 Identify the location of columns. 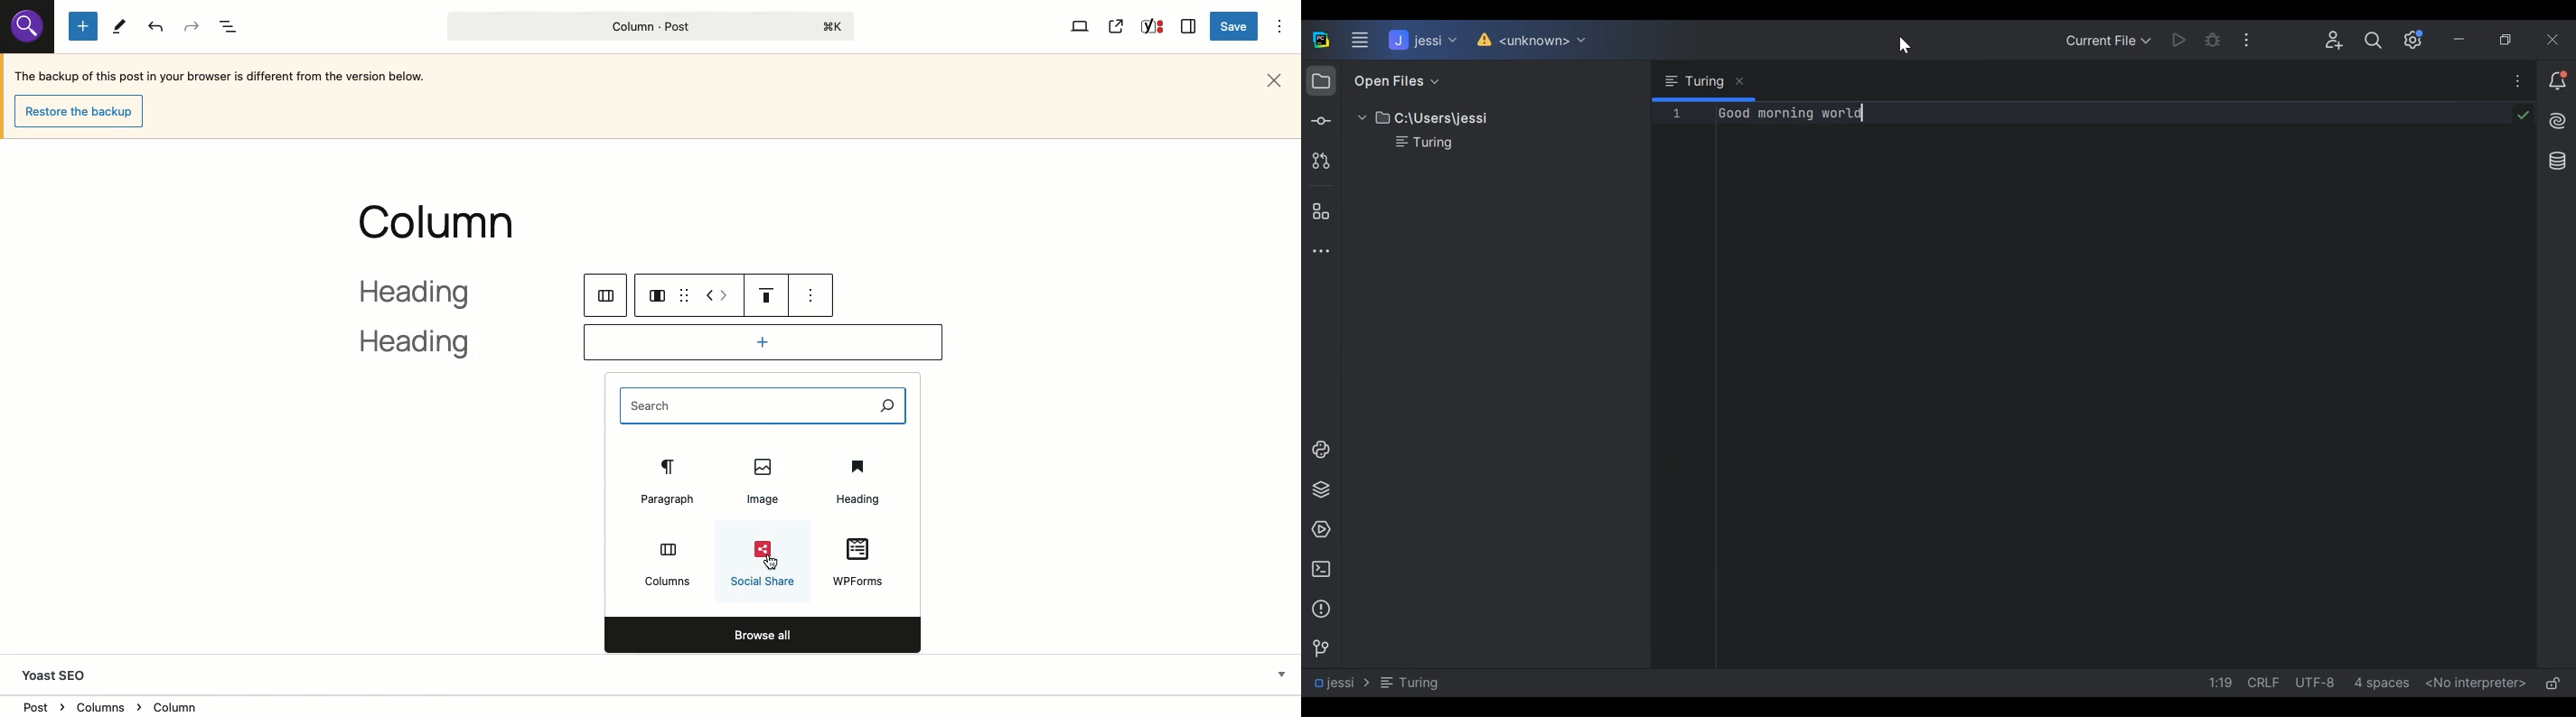
(602, 293).